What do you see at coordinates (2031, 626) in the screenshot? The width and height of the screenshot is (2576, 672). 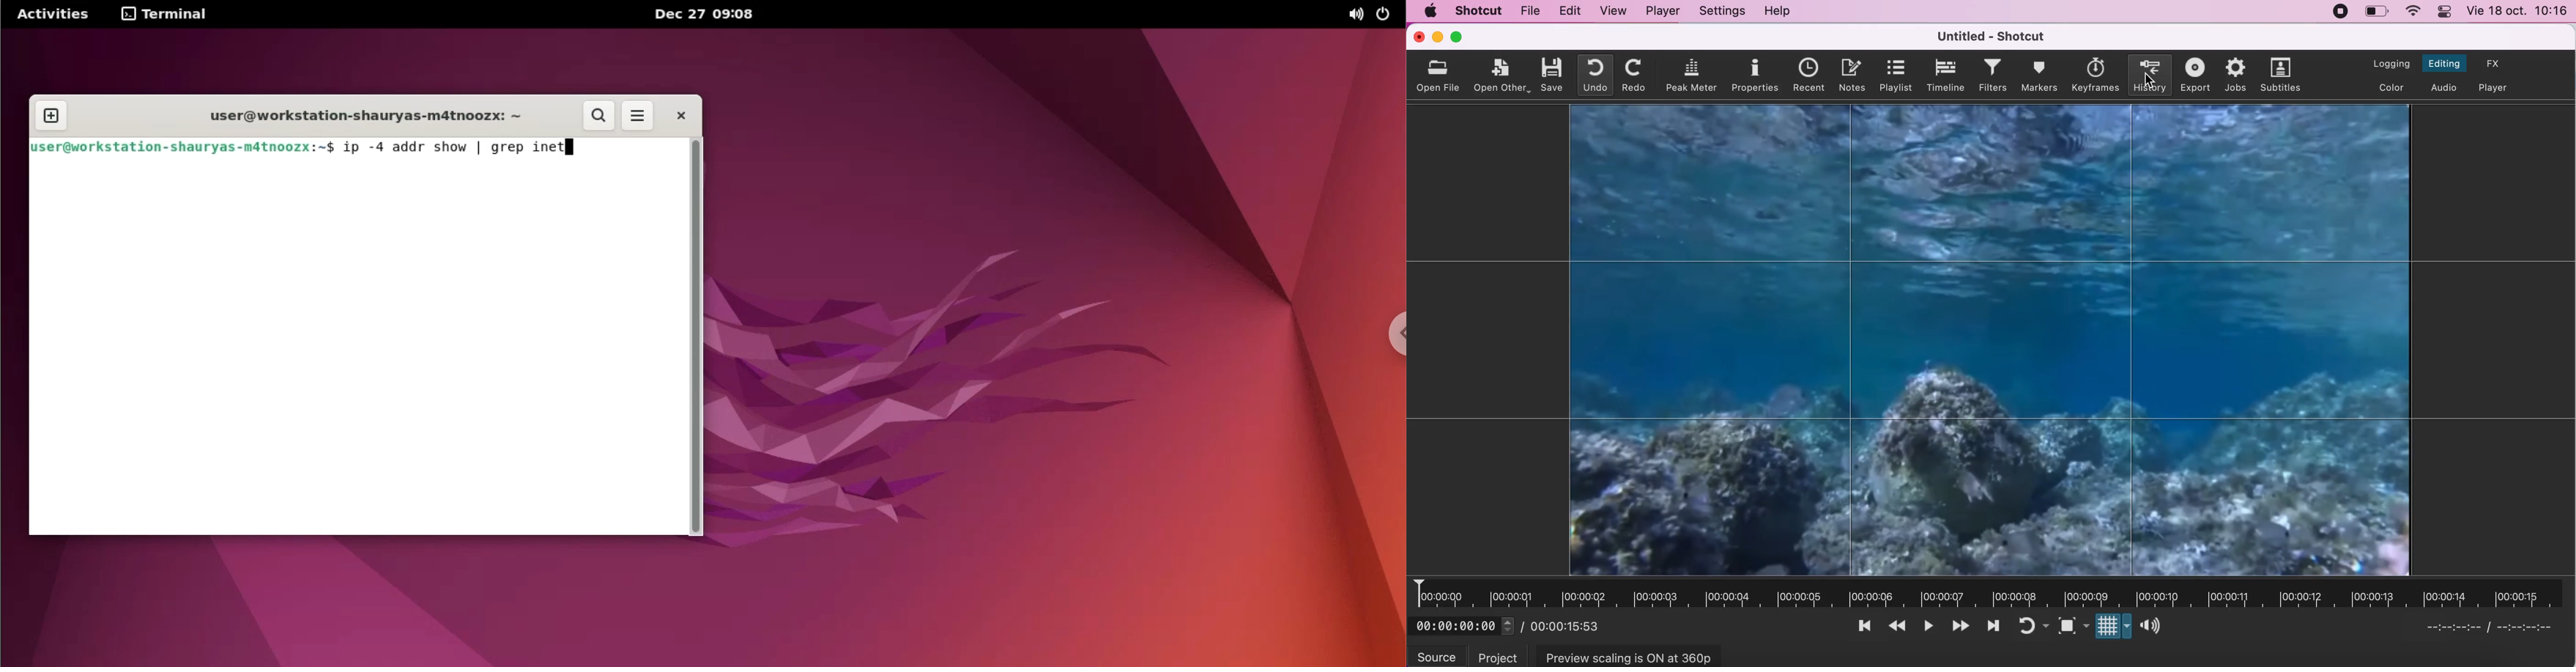 I see `toggle player looping` at bounding box center [2031, 626].